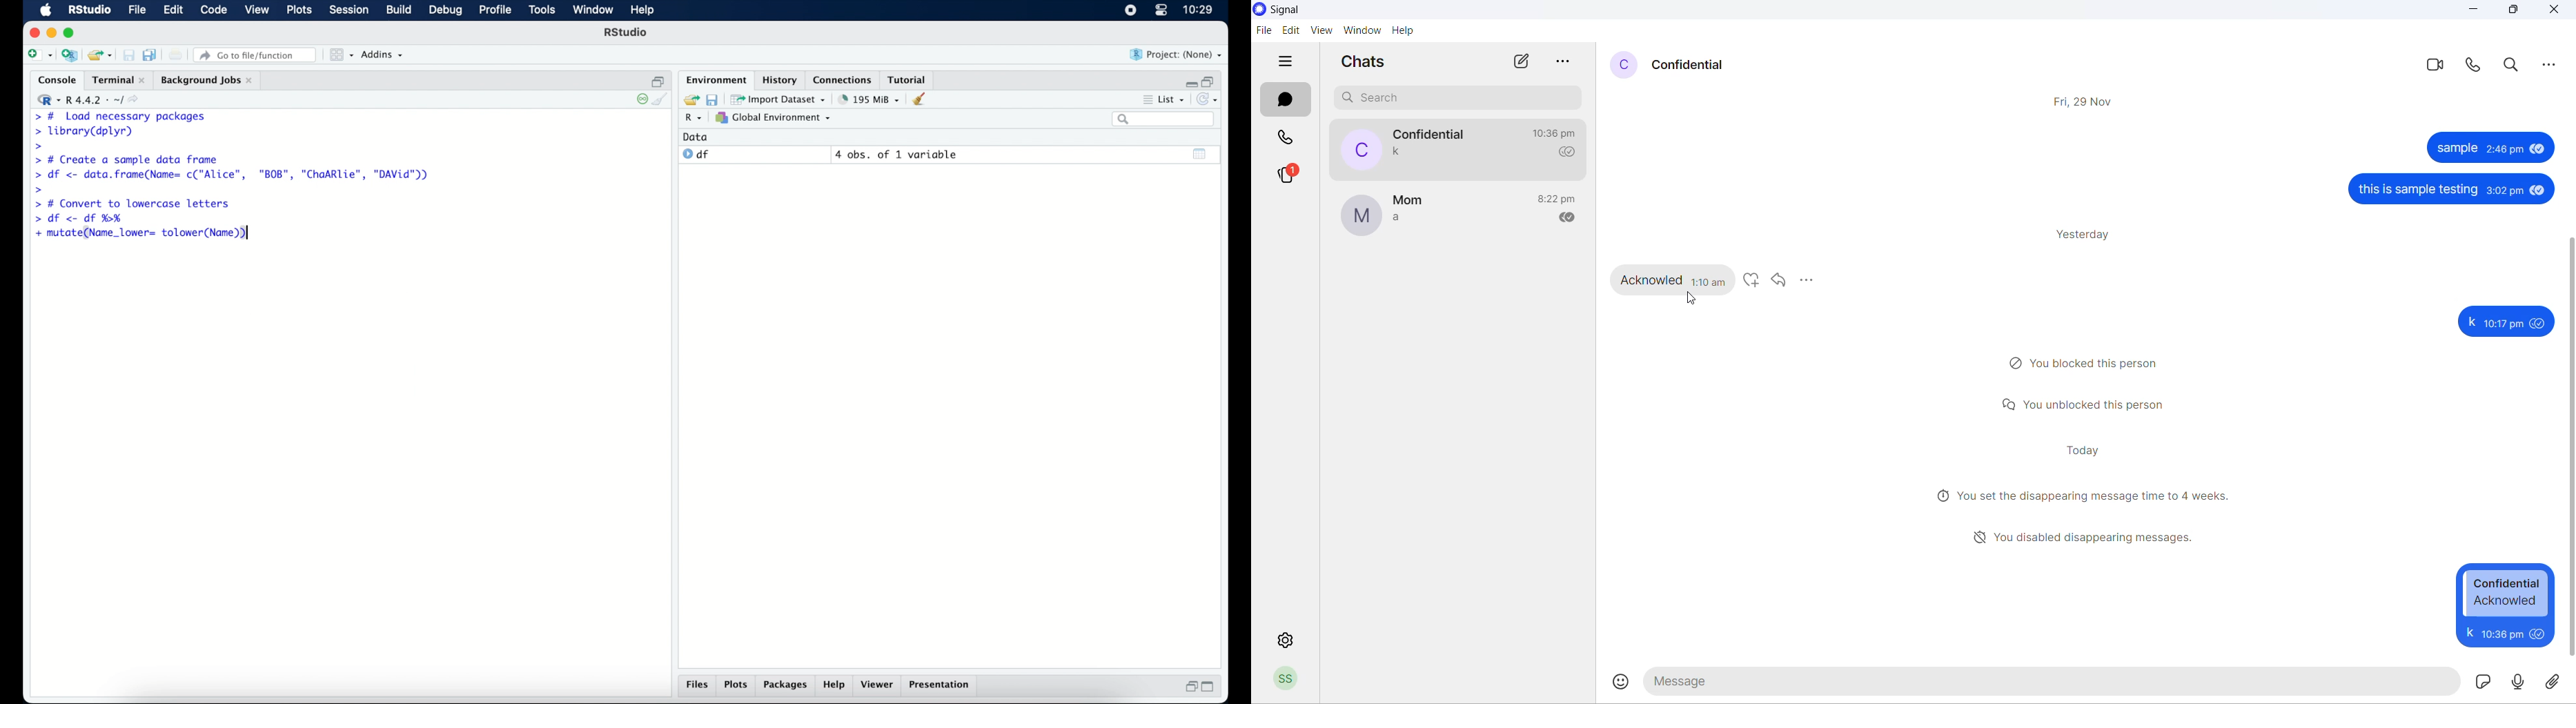  What do you see at coordinates (91, 100) in the screenshot?
I see `R 4.4.2` at bounding box center [91, 100].